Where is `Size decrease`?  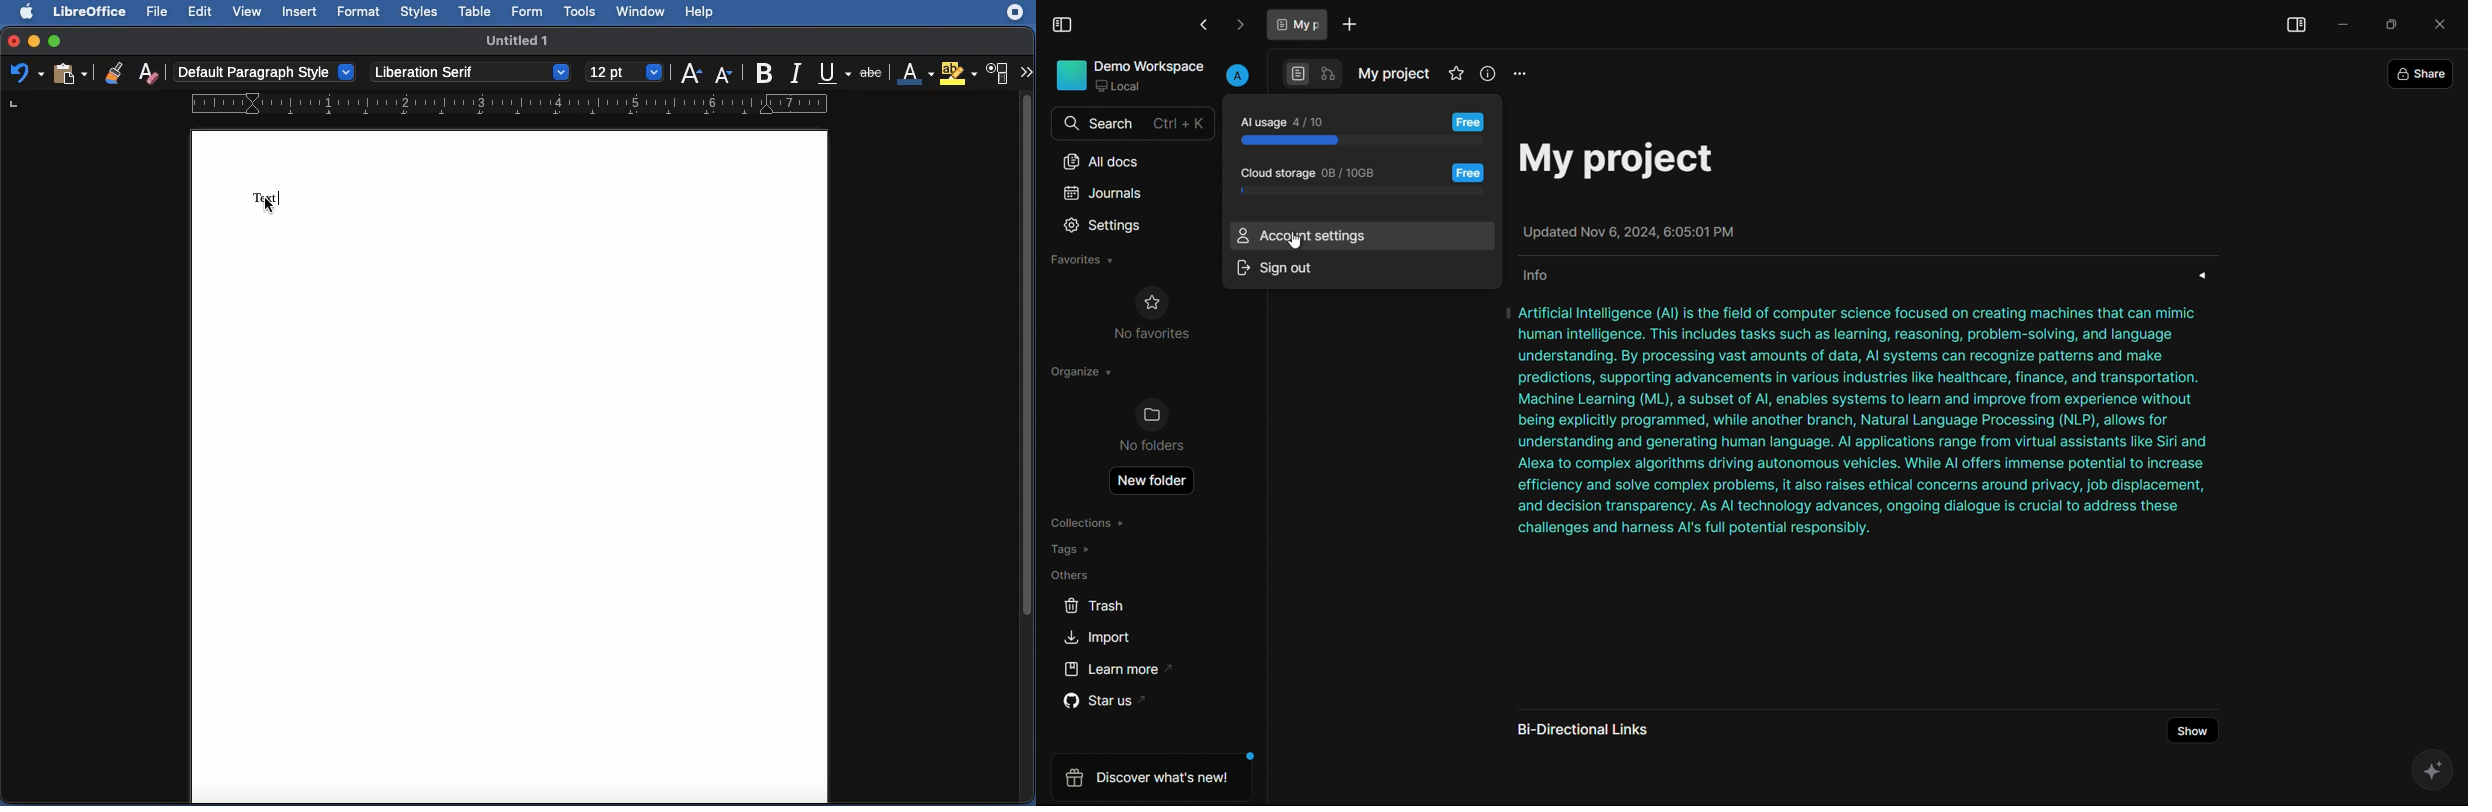
Size decrease is located at coordinates (725, 74).